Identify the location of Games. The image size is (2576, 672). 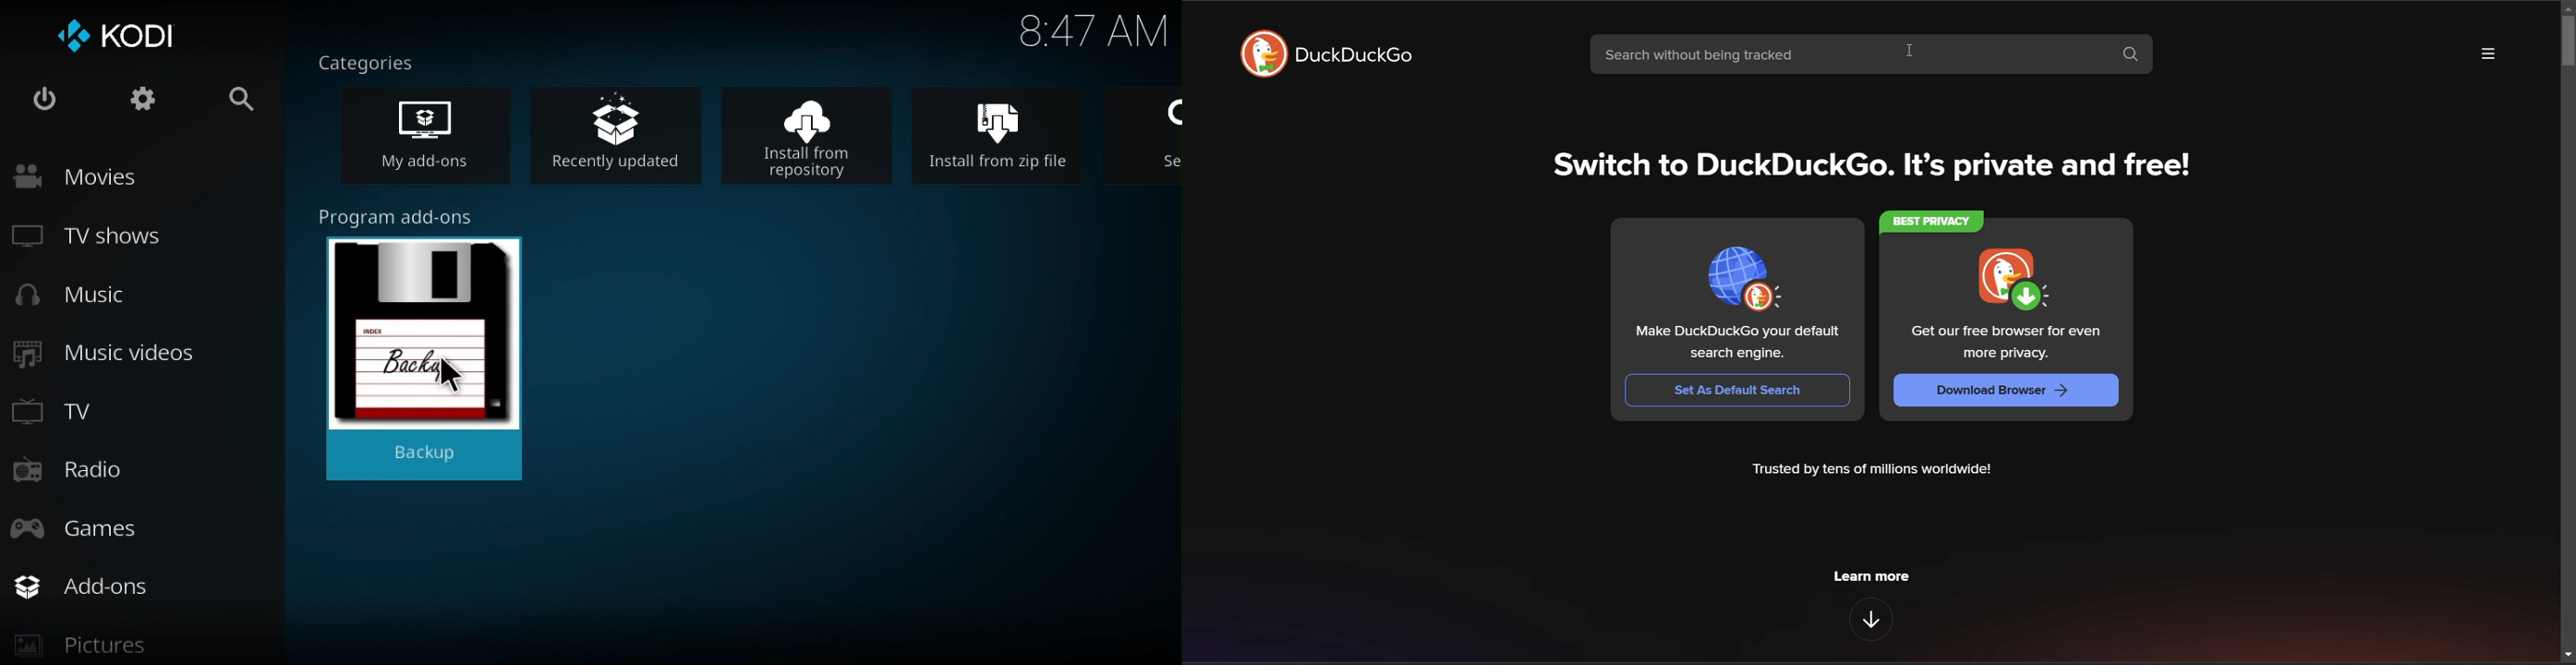
(98, 525).